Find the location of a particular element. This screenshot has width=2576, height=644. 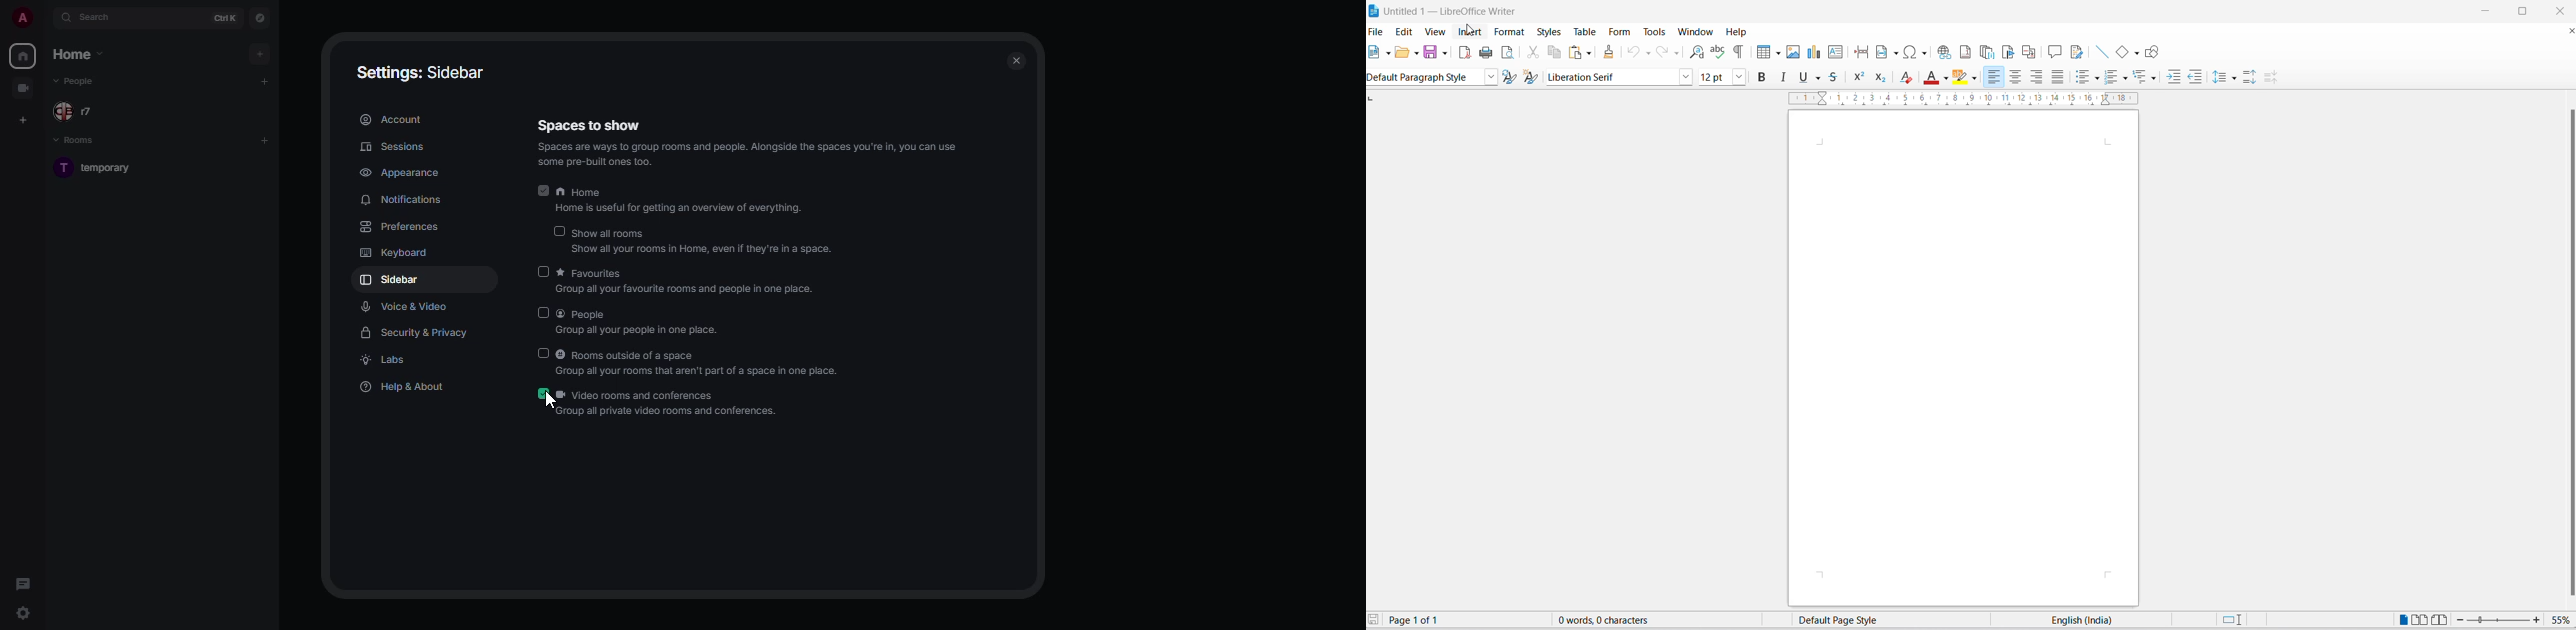

room is located at coordinates (98, 169).